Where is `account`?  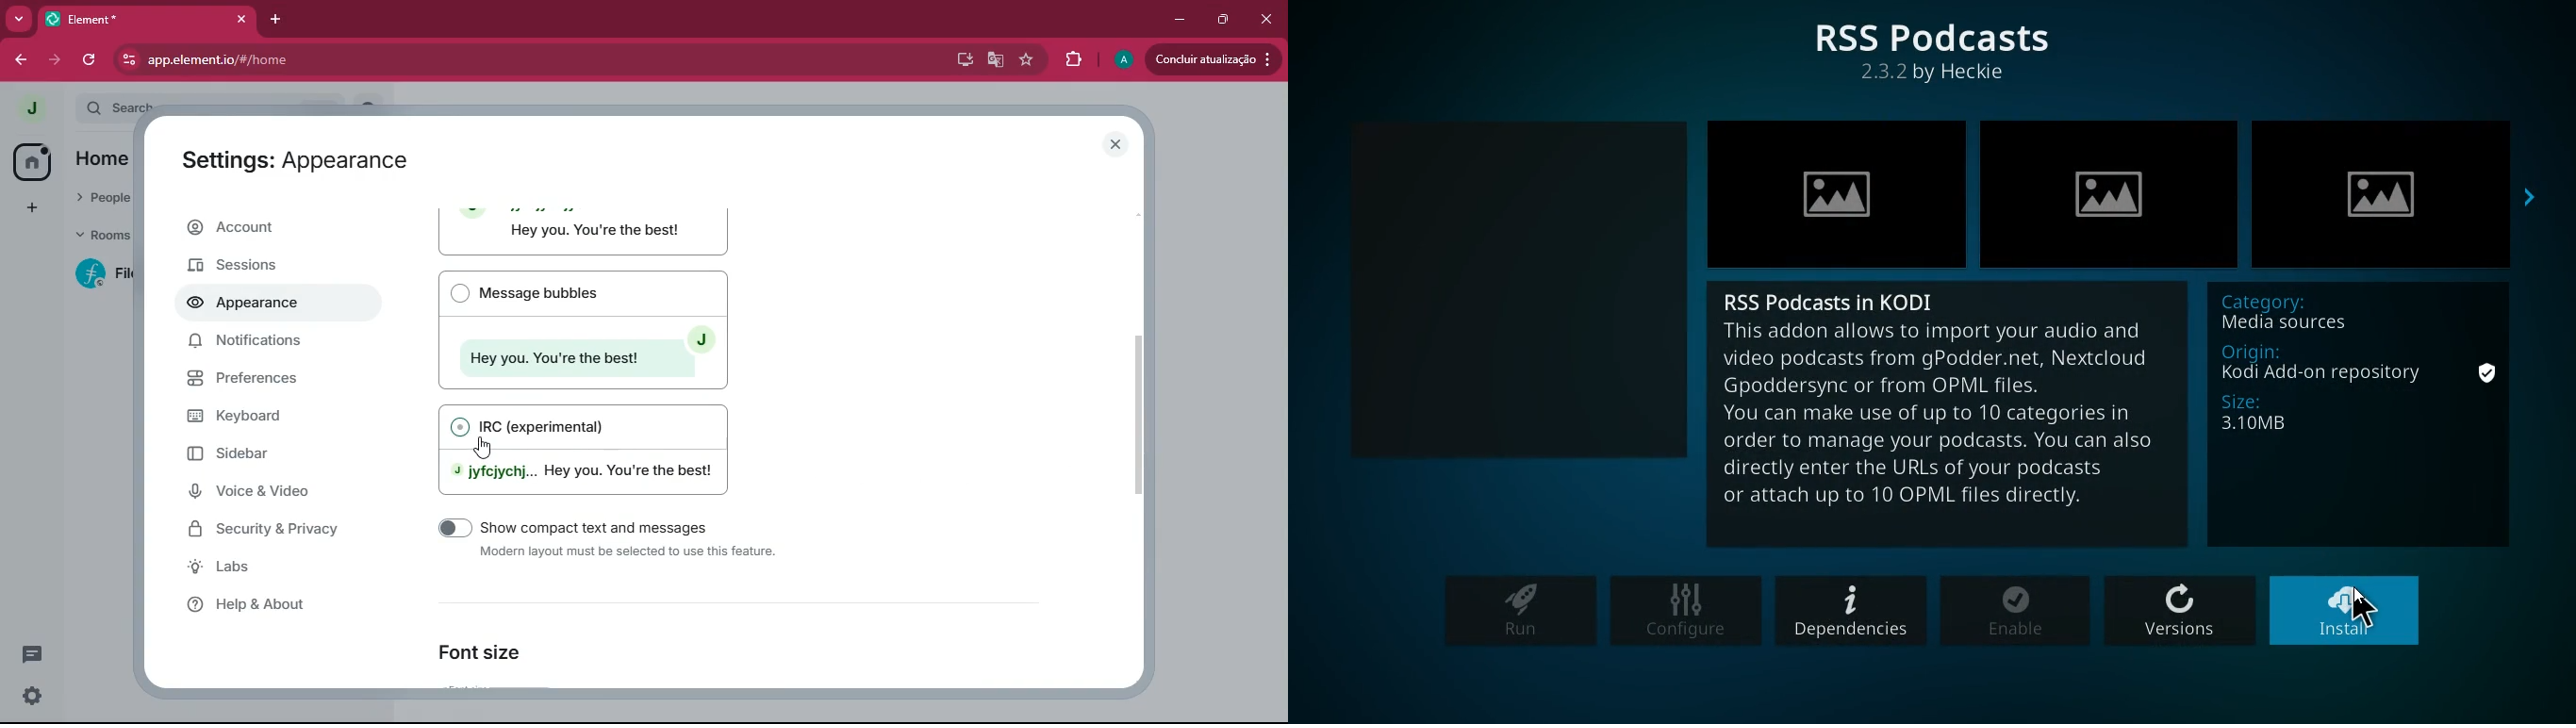
account is located at coordinates (270, 229).